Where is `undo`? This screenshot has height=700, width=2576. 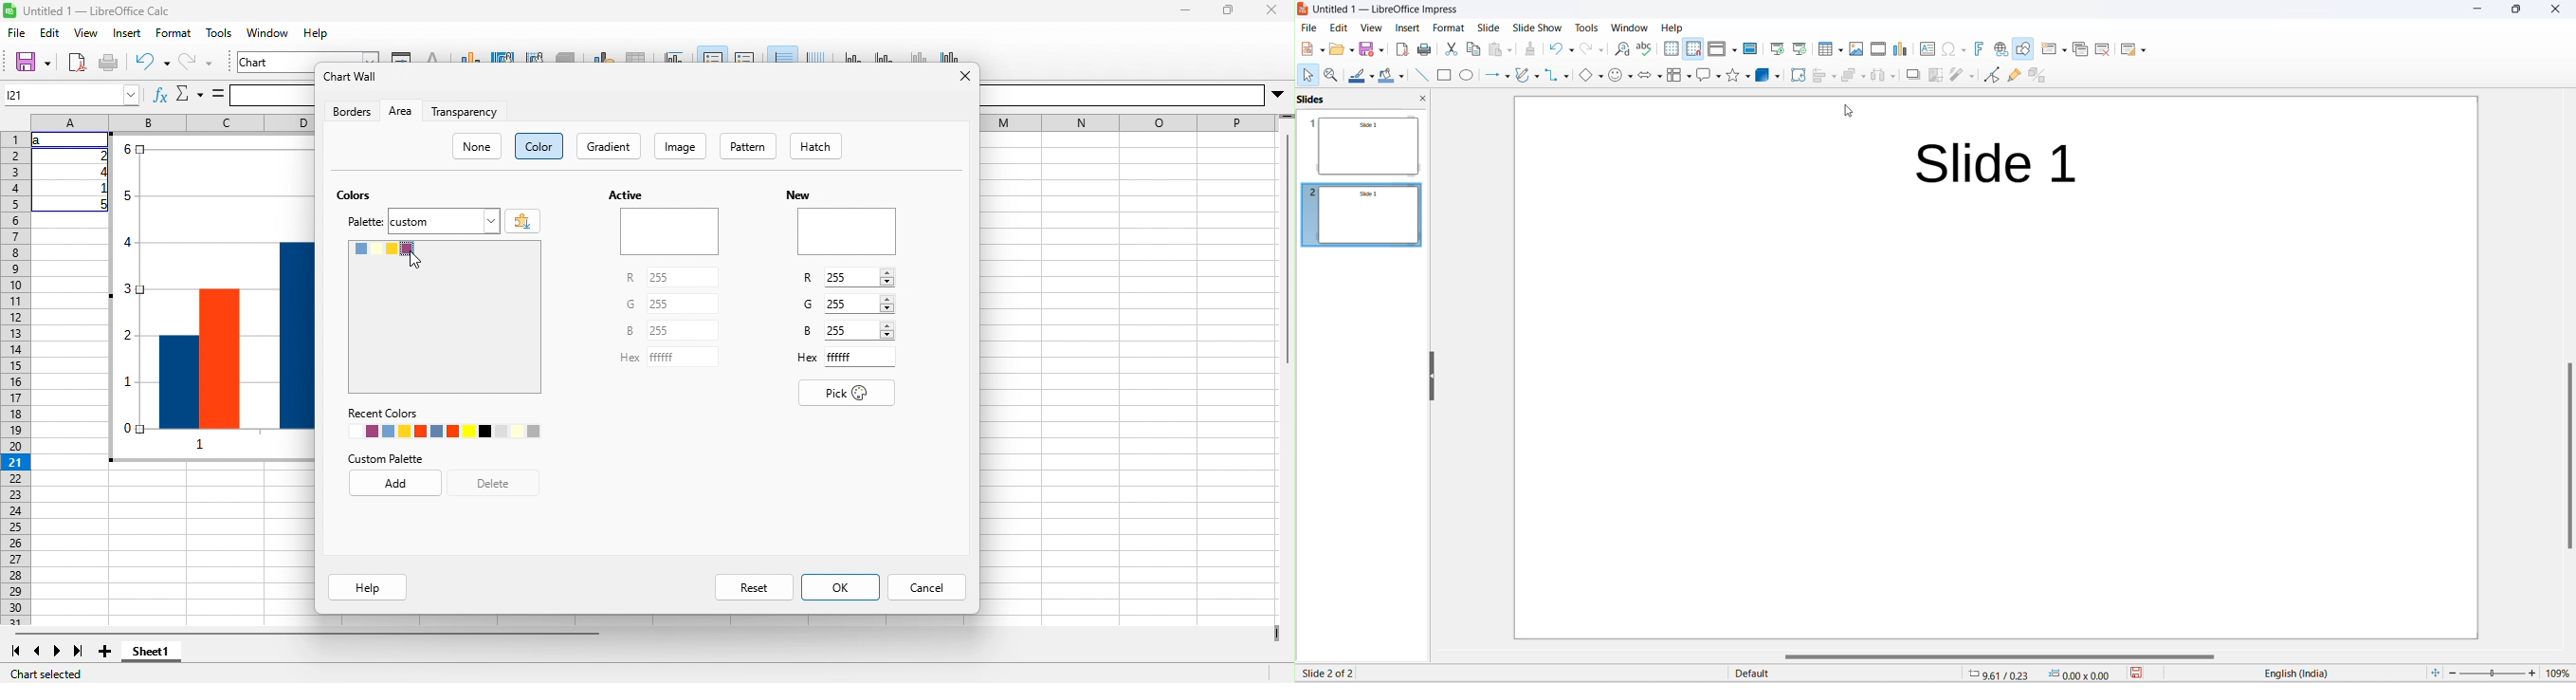
undo is located at coordinates (153, 63).